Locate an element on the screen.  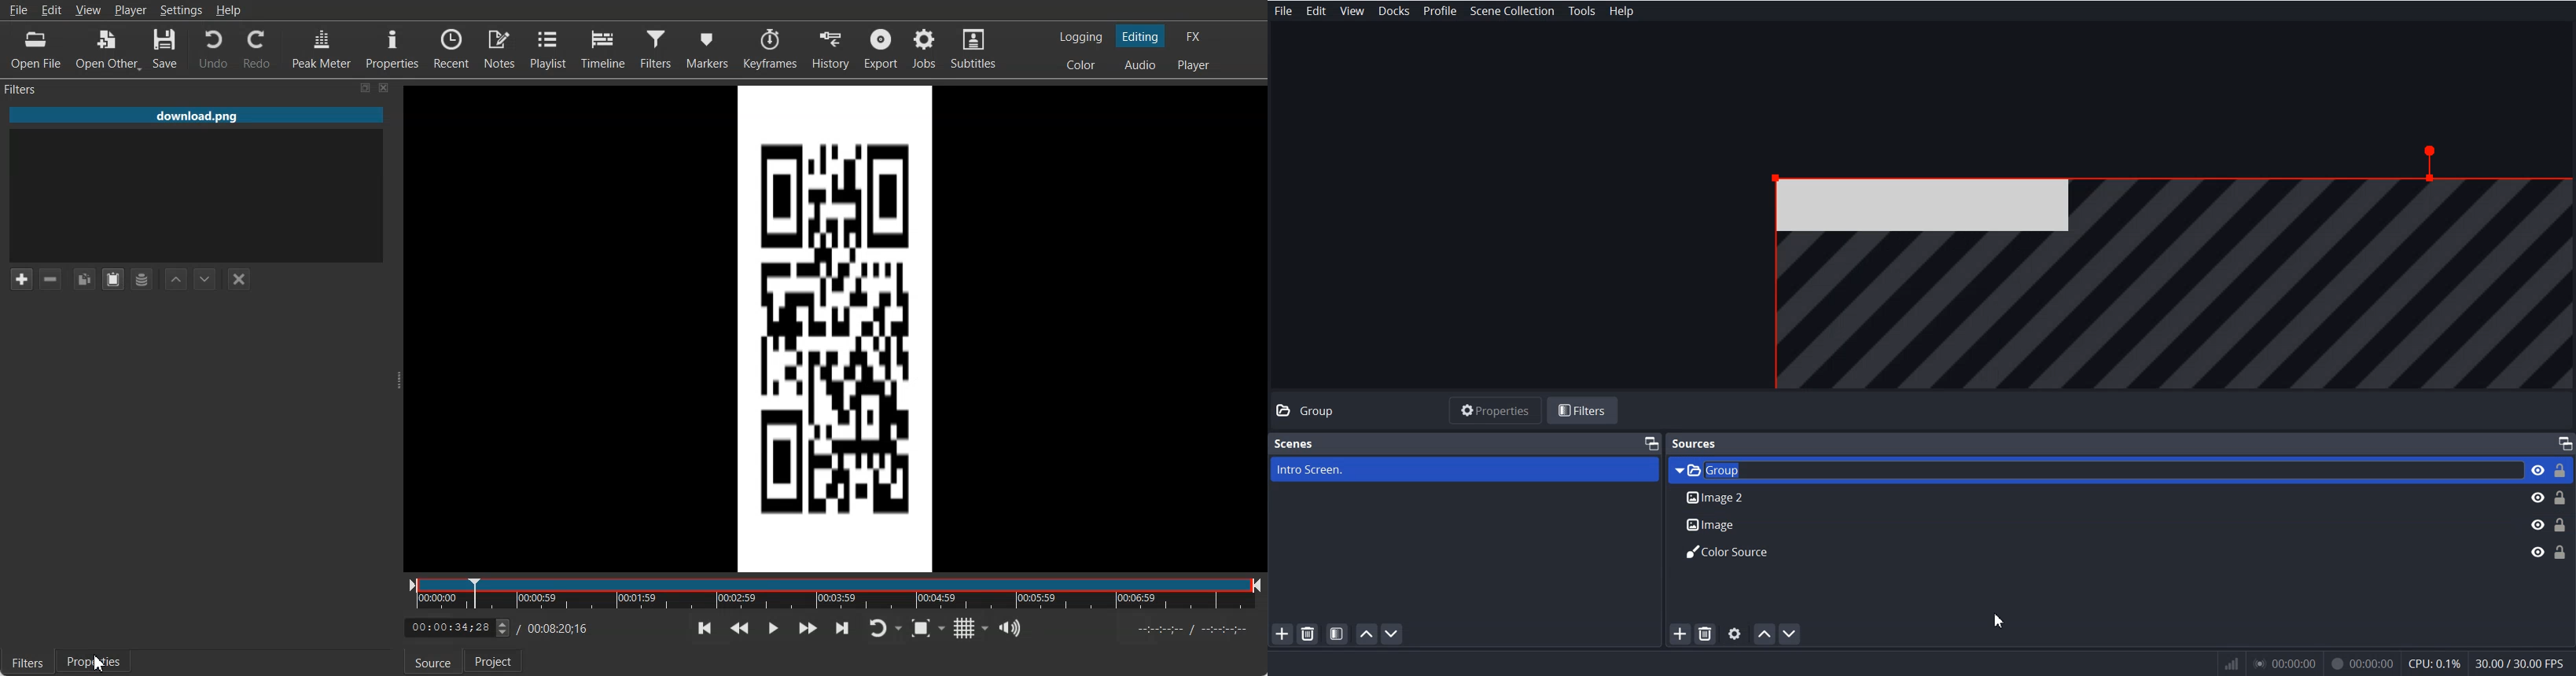
Deselect the filter is located at coordinates (240, 280).